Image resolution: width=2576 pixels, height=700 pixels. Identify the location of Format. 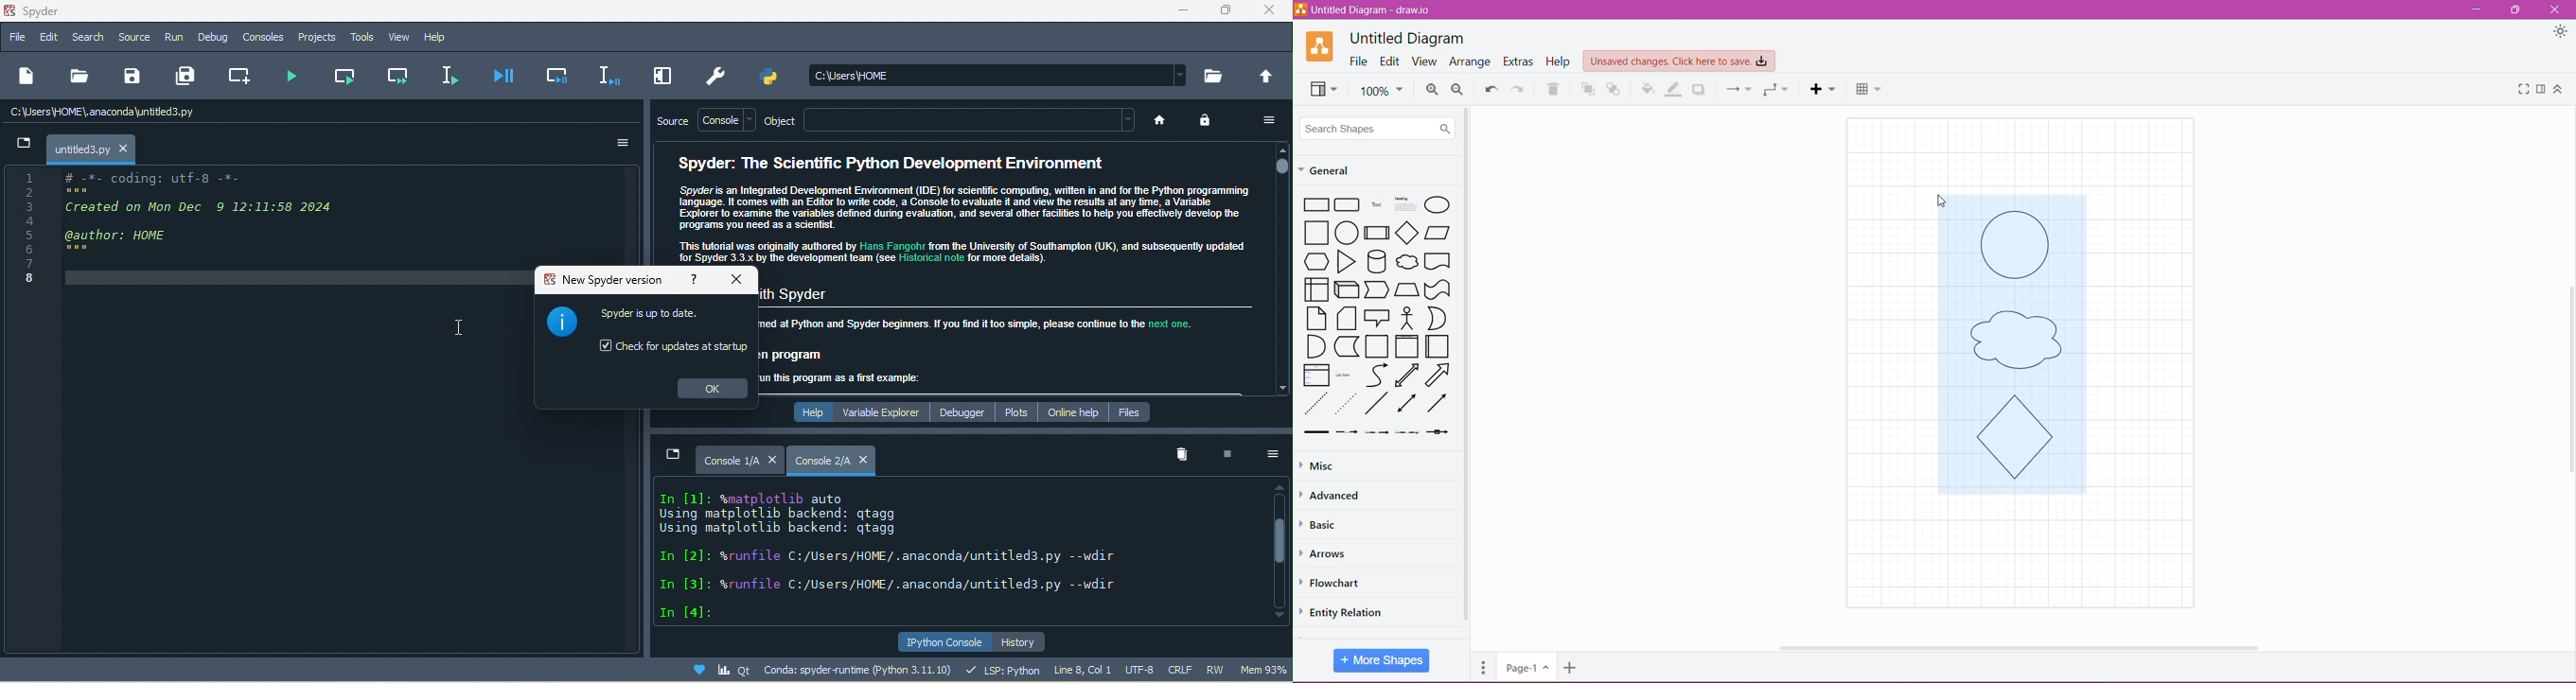
(2542, 89).